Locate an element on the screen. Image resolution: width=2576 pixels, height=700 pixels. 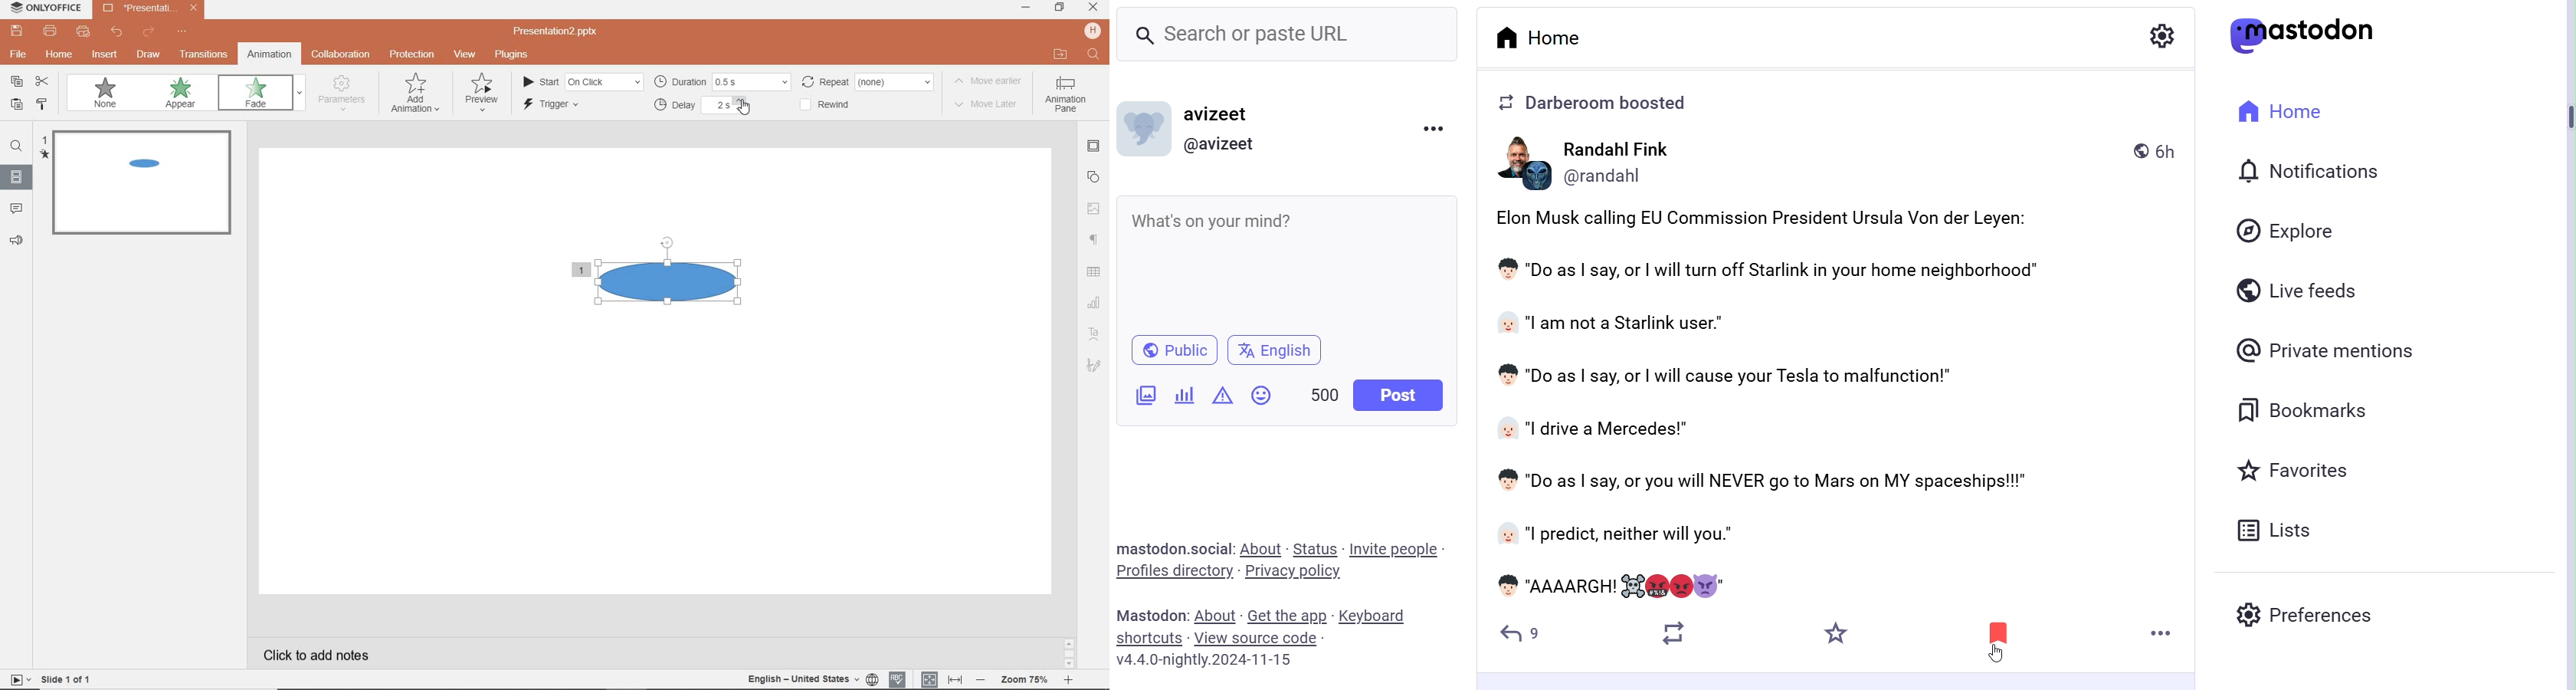
Home is located at coordinates (2278, 110).